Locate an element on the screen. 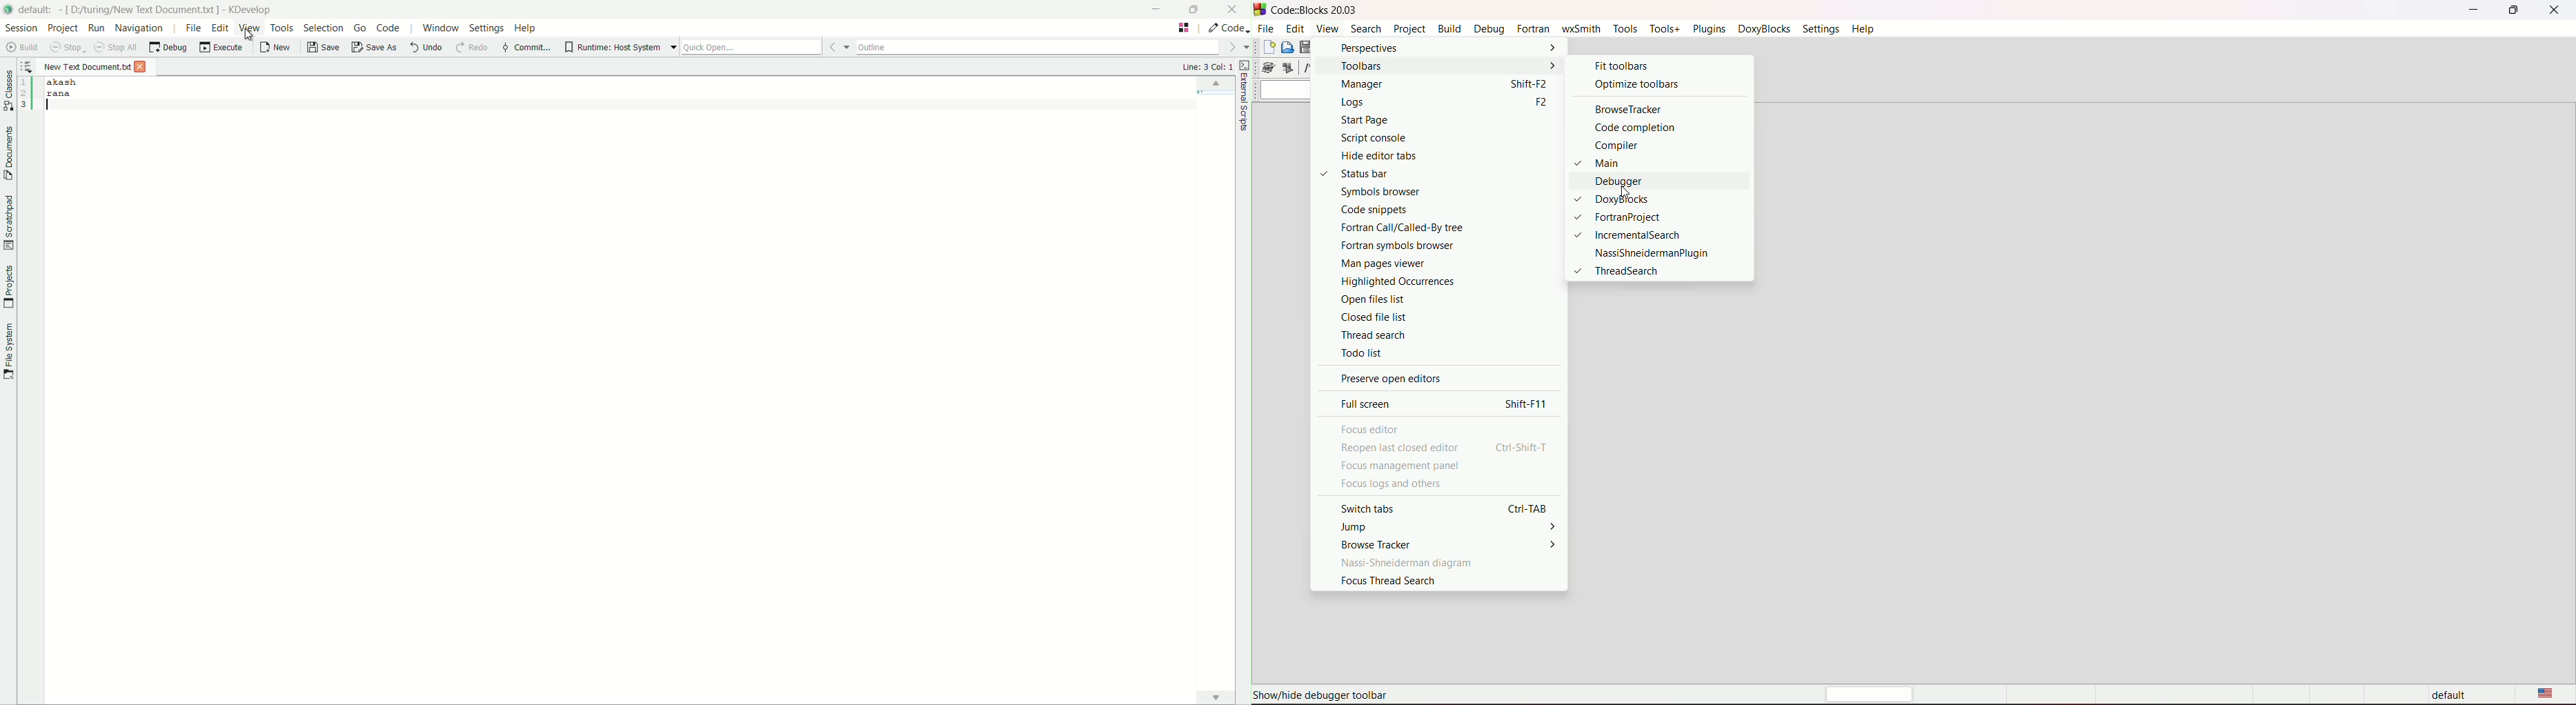  edit is located at coordinates (1295, 28).